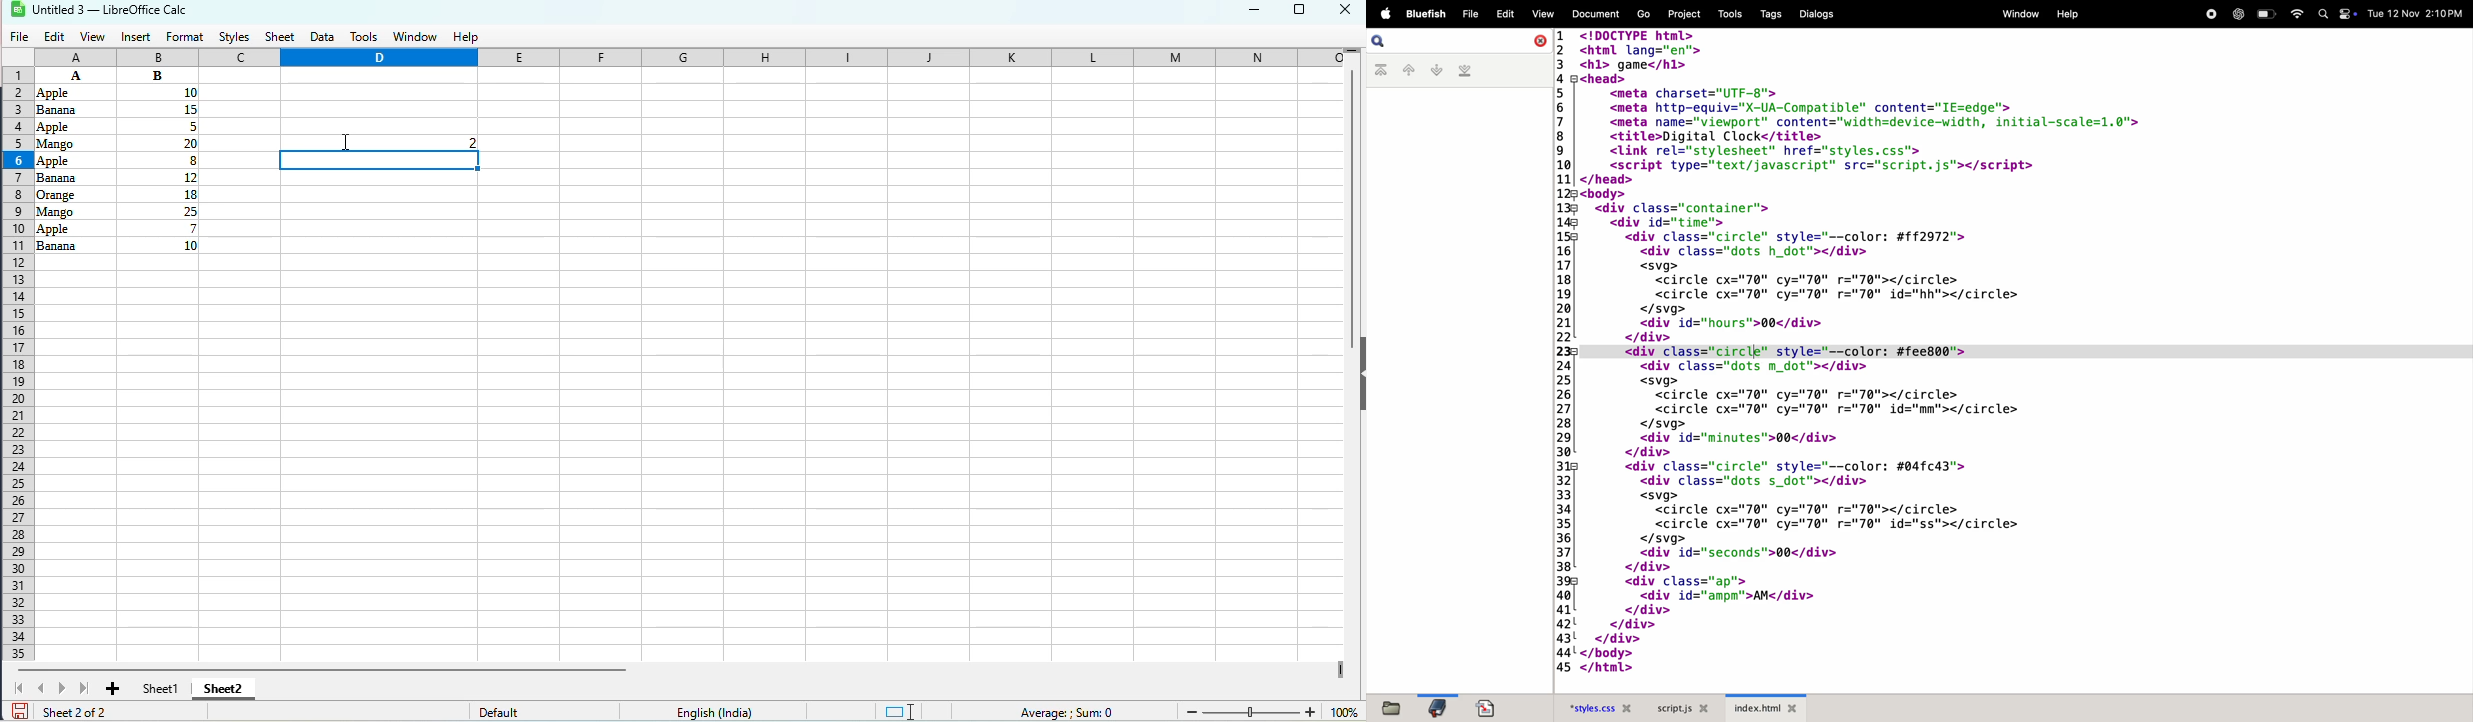  I want to click on documents, so click(1485, 708).